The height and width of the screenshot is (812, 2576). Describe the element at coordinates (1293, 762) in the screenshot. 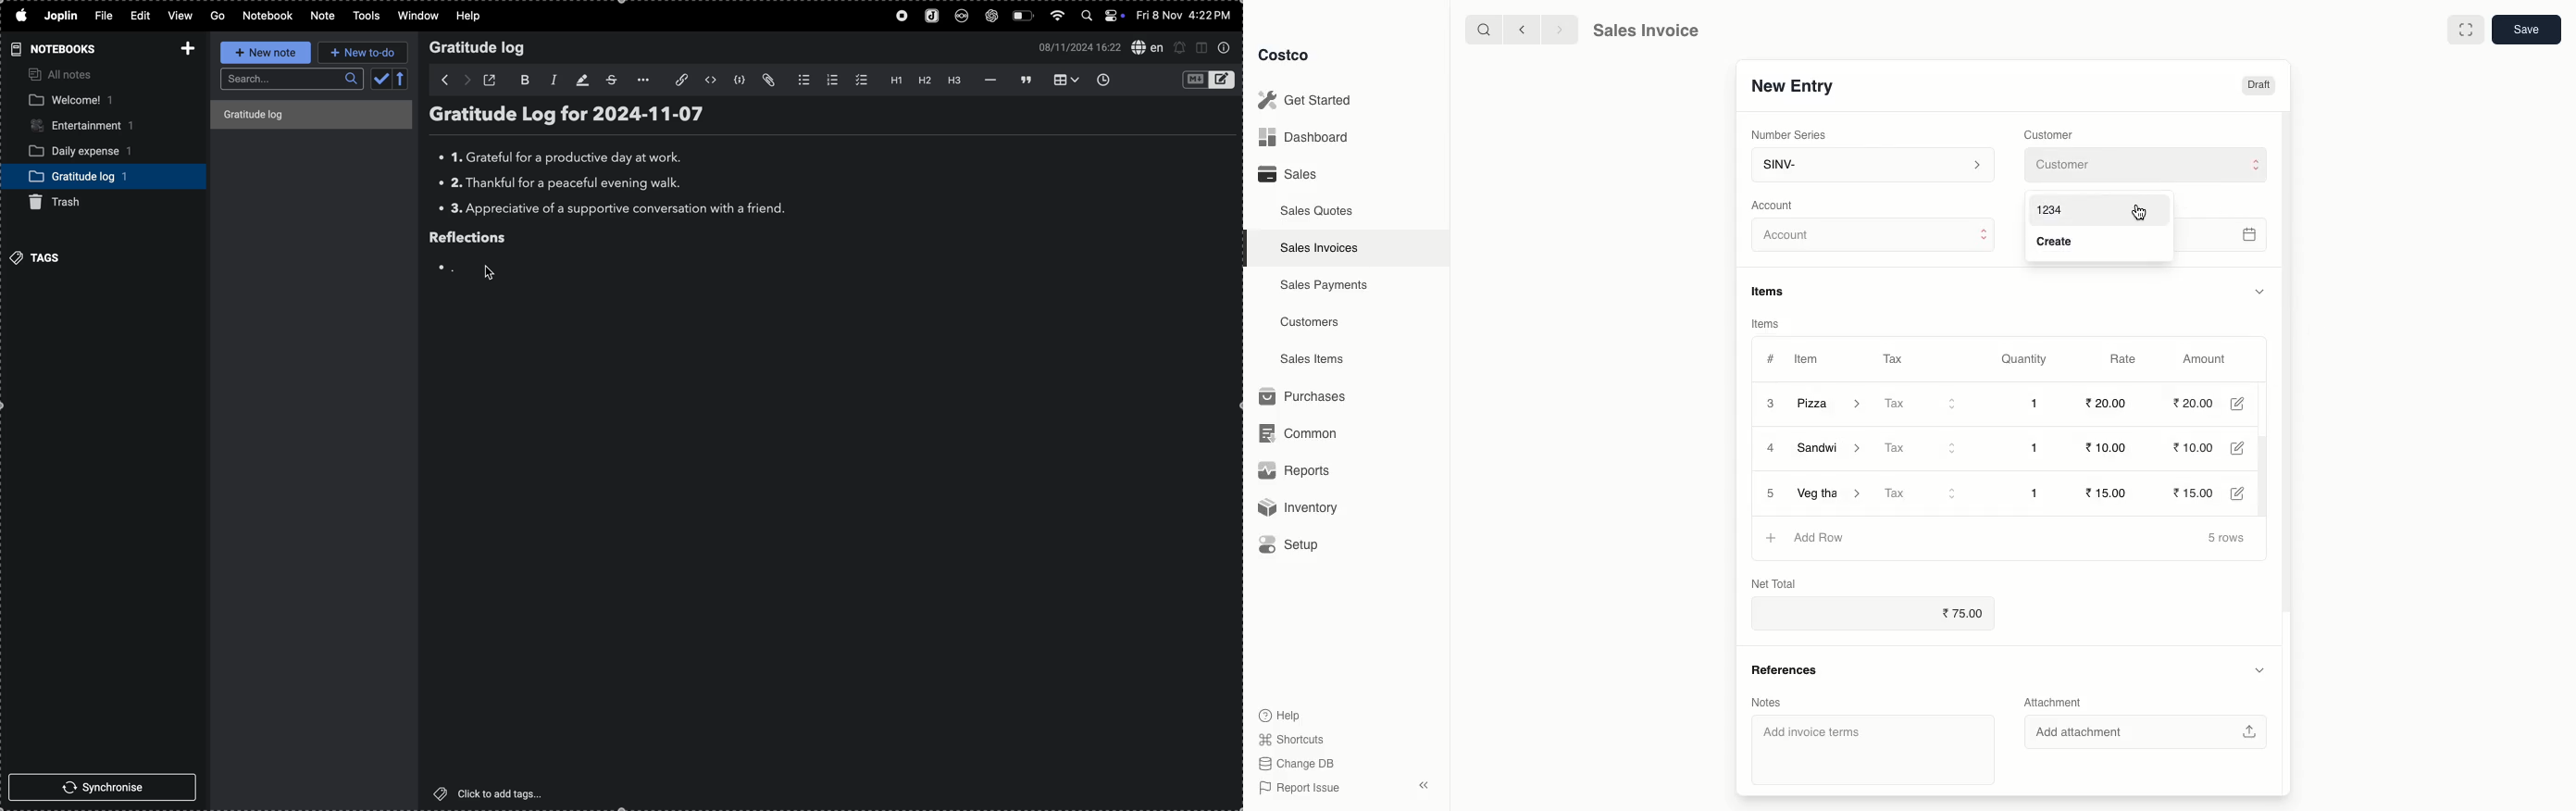

I see `Change DB` at that location.